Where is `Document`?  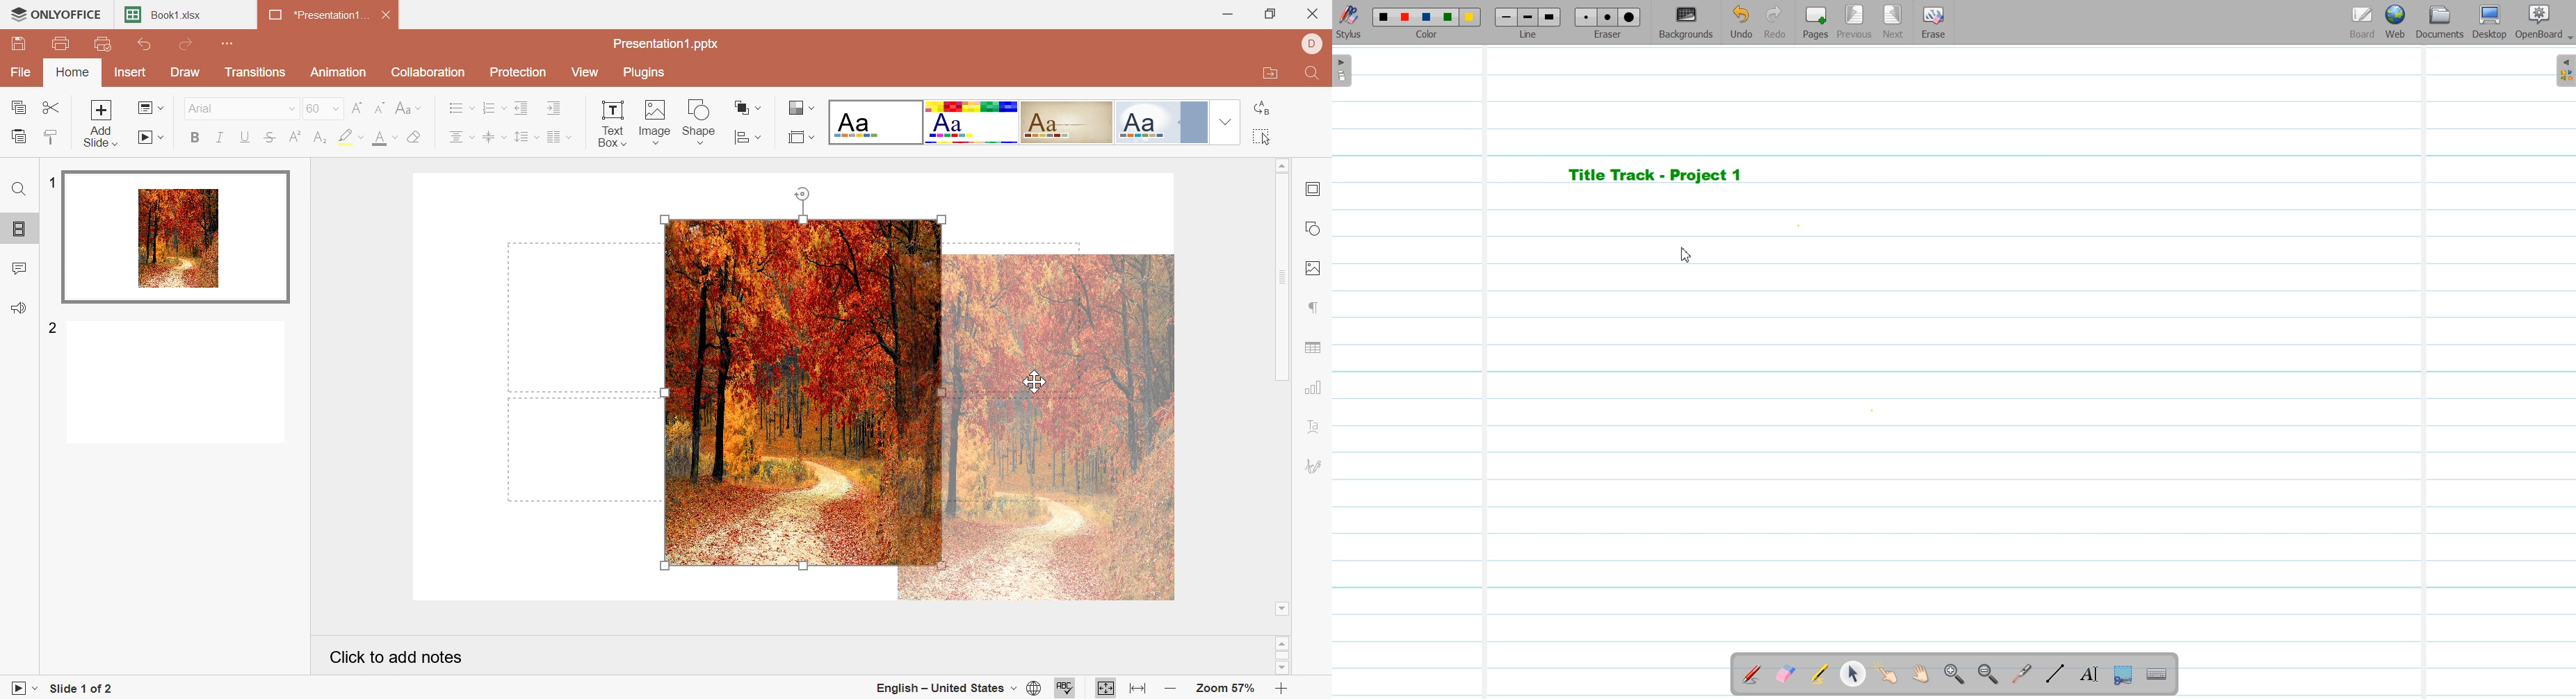
Document is located at coordinates (2442, 22).